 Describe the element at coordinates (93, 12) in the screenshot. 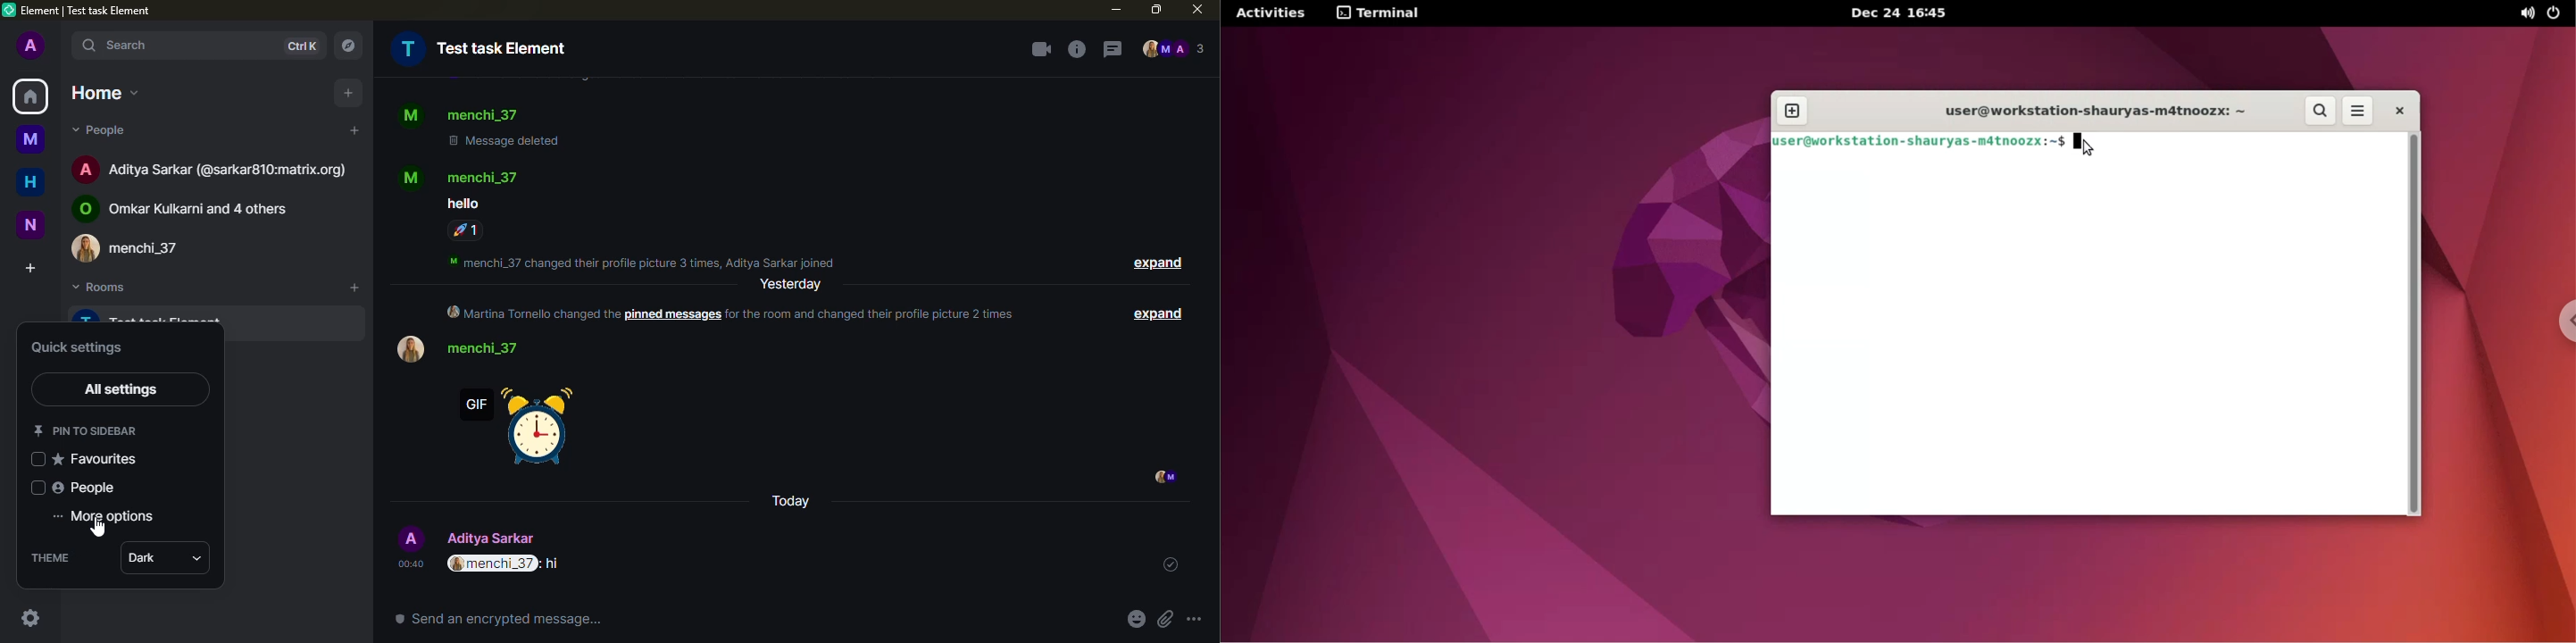

I see `element| test task element` at that location.